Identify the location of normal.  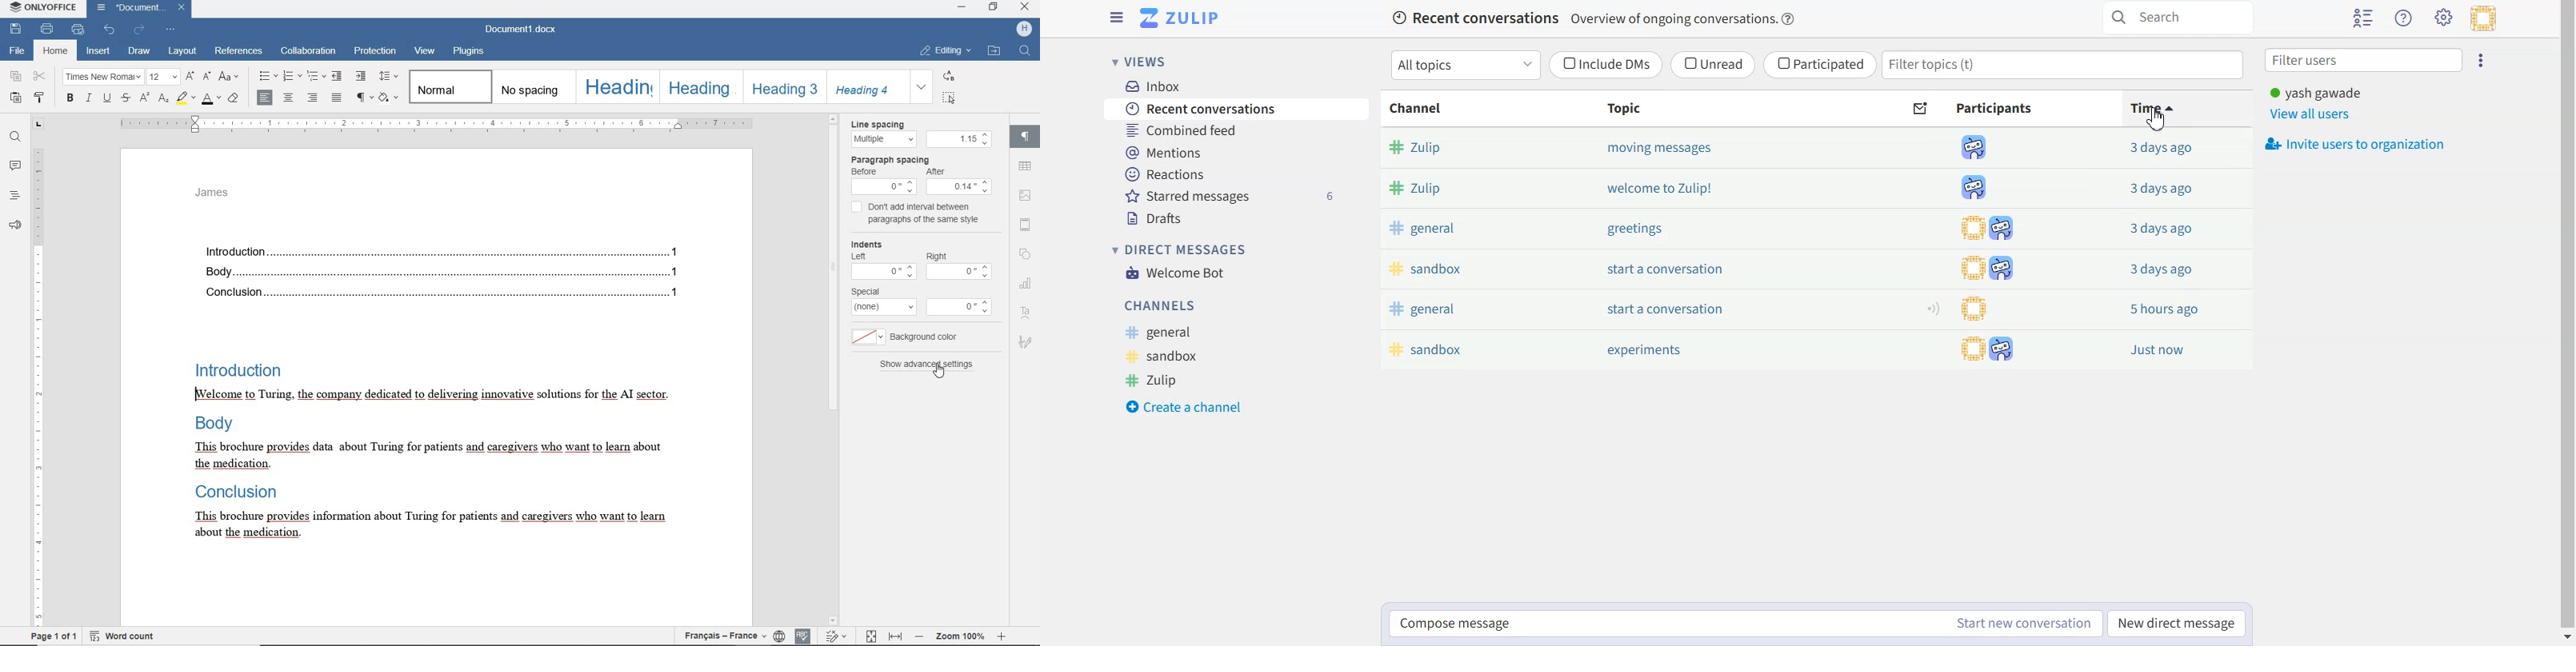
(450, 86).